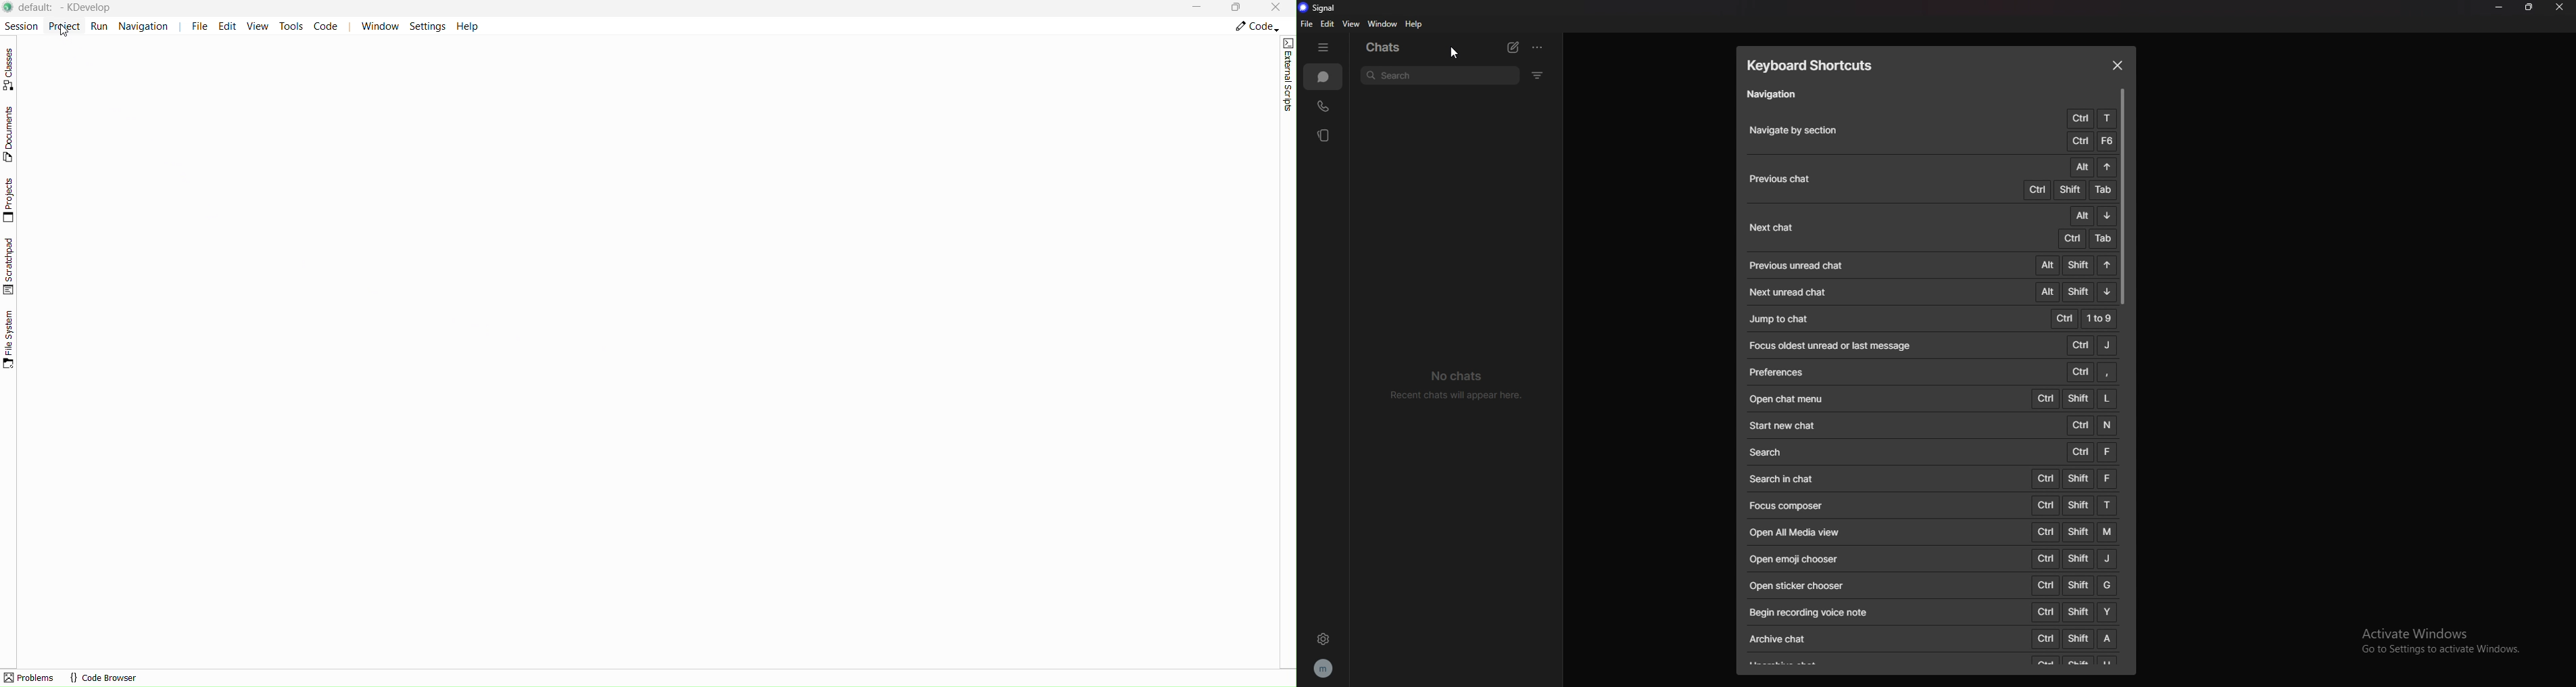  Describe the element at coordinates (2092, 118) in the screenshot. I see `CTRL + UP` at that location.